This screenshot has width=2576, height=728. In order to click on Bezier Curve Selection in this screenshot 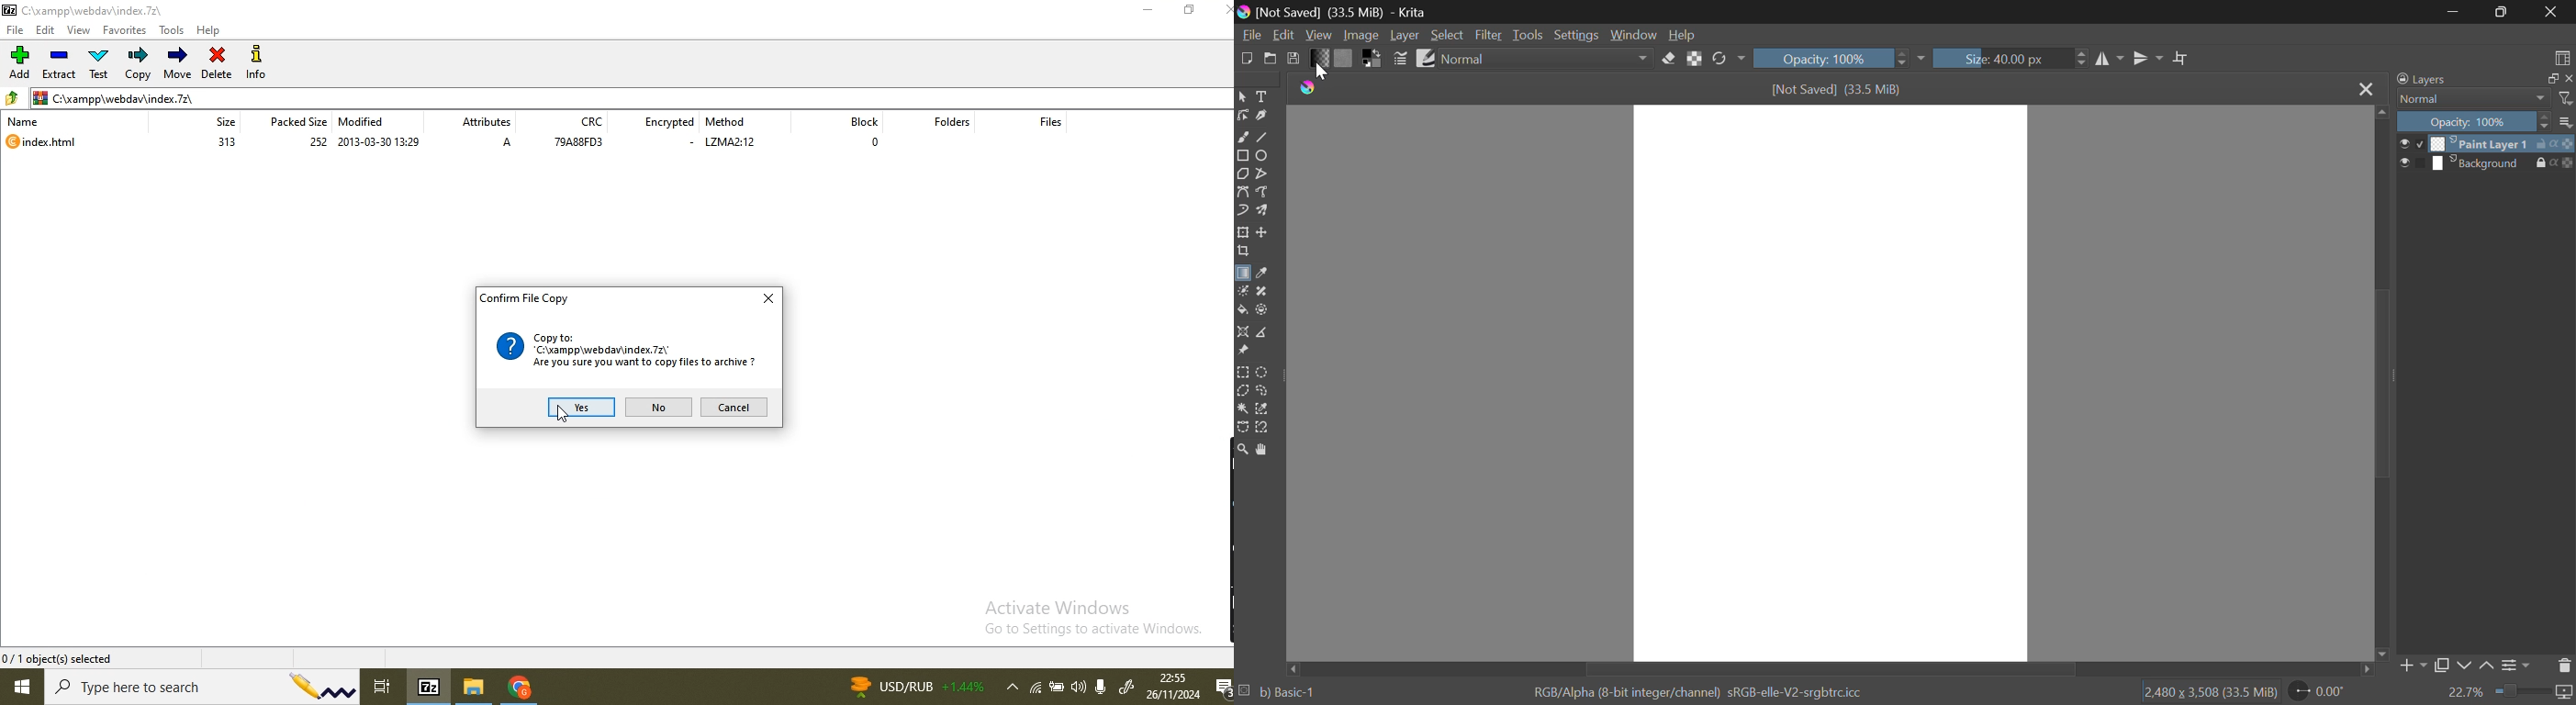, I will do `click(1242, 425)`.